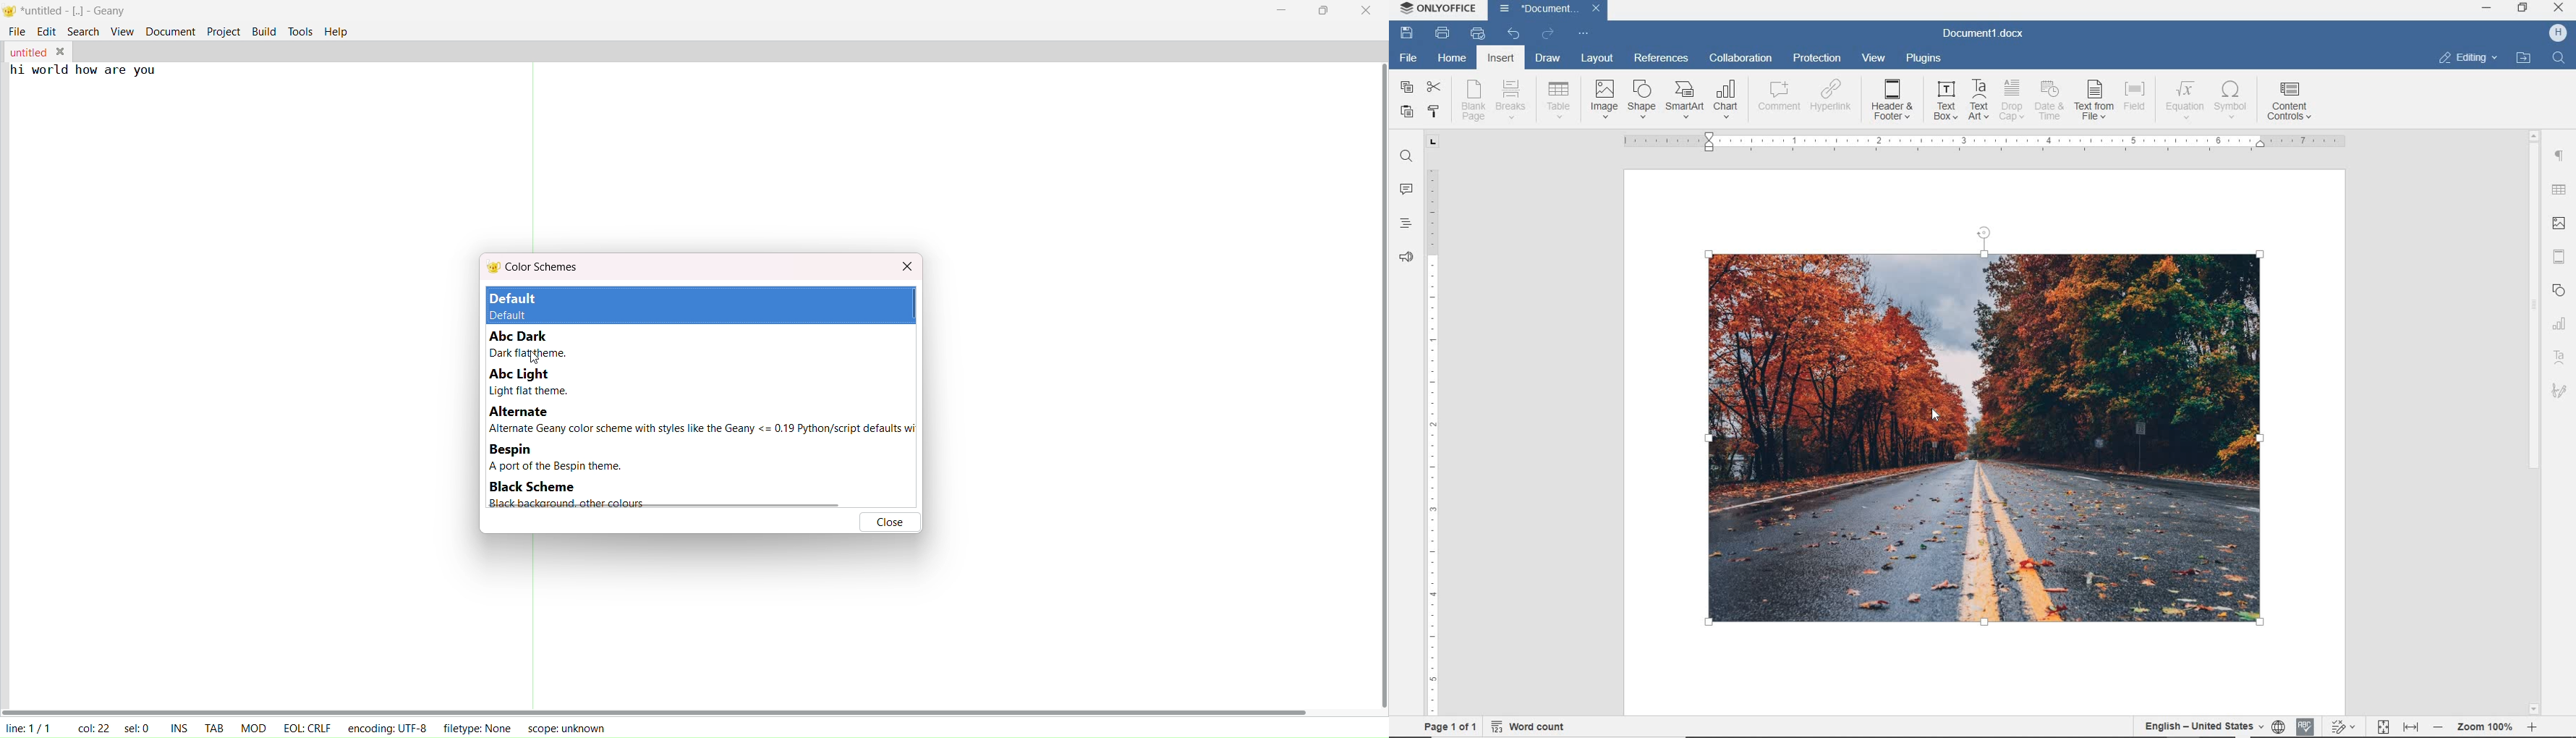 The width and height of the screenshot is (2576, 756). I want to click on header&footer, so click(1891, 100).